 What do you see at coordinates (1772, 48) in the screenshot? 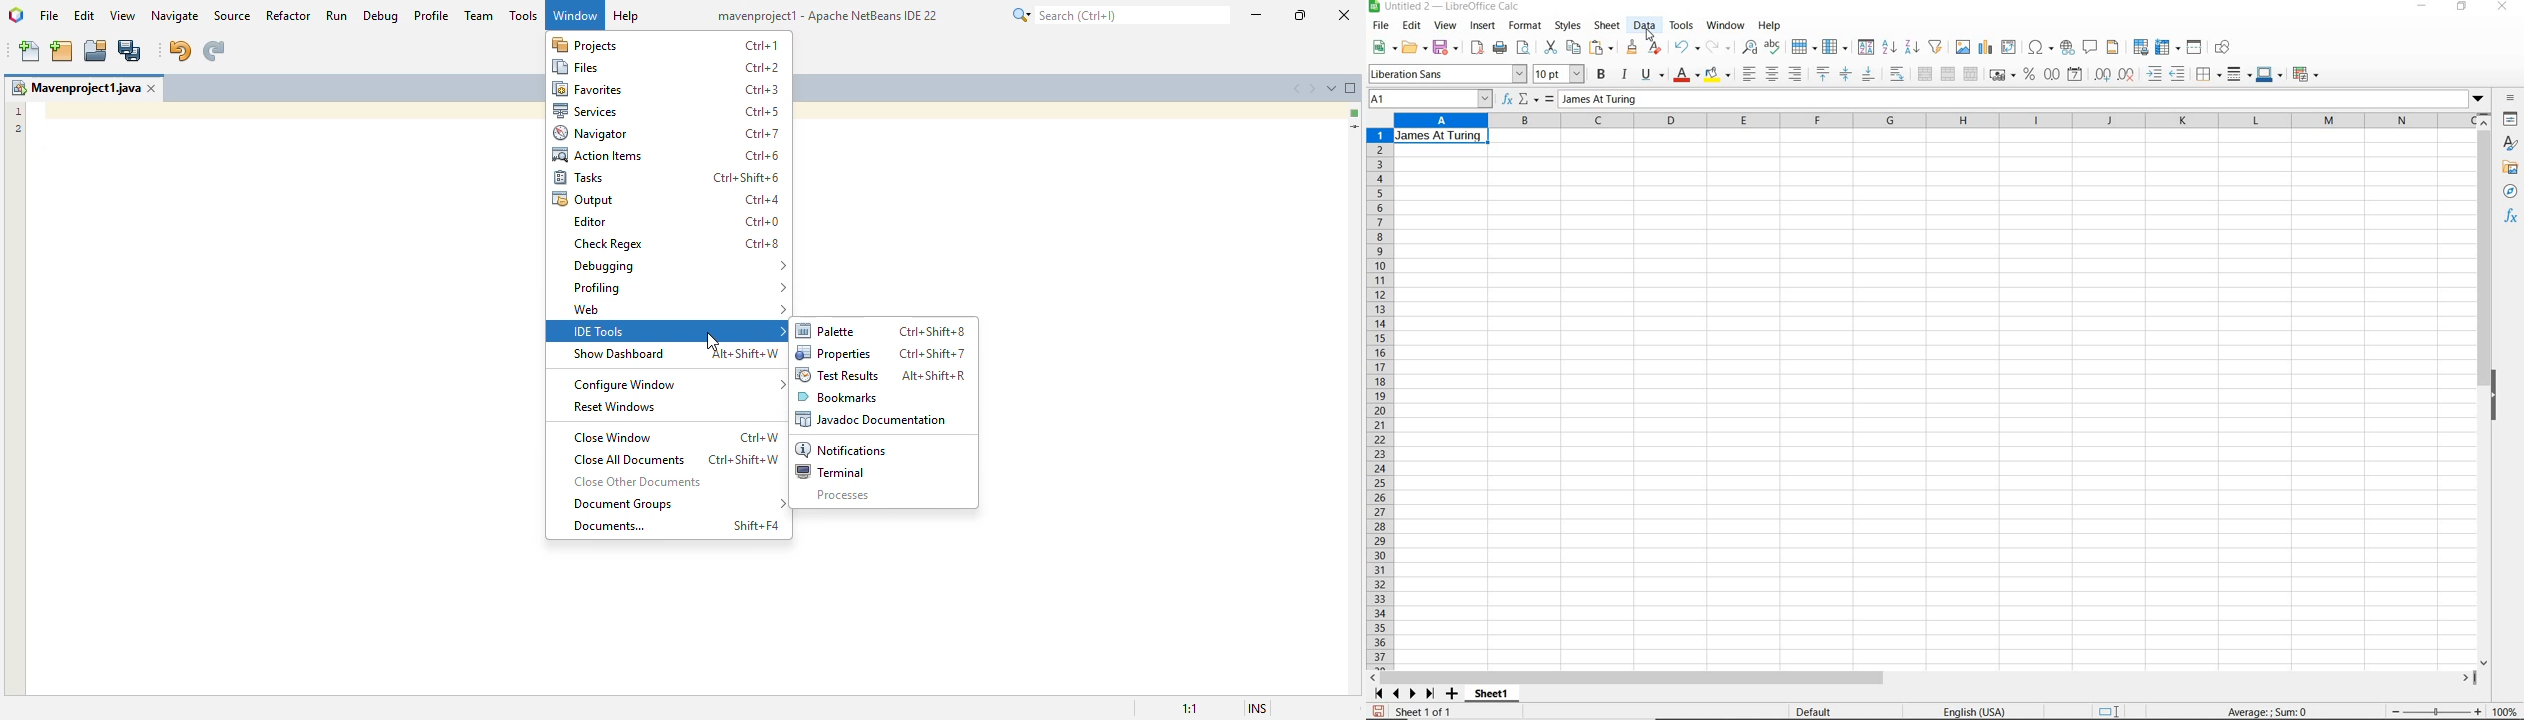
I see `spelling` at bounding box center [1772, 48].